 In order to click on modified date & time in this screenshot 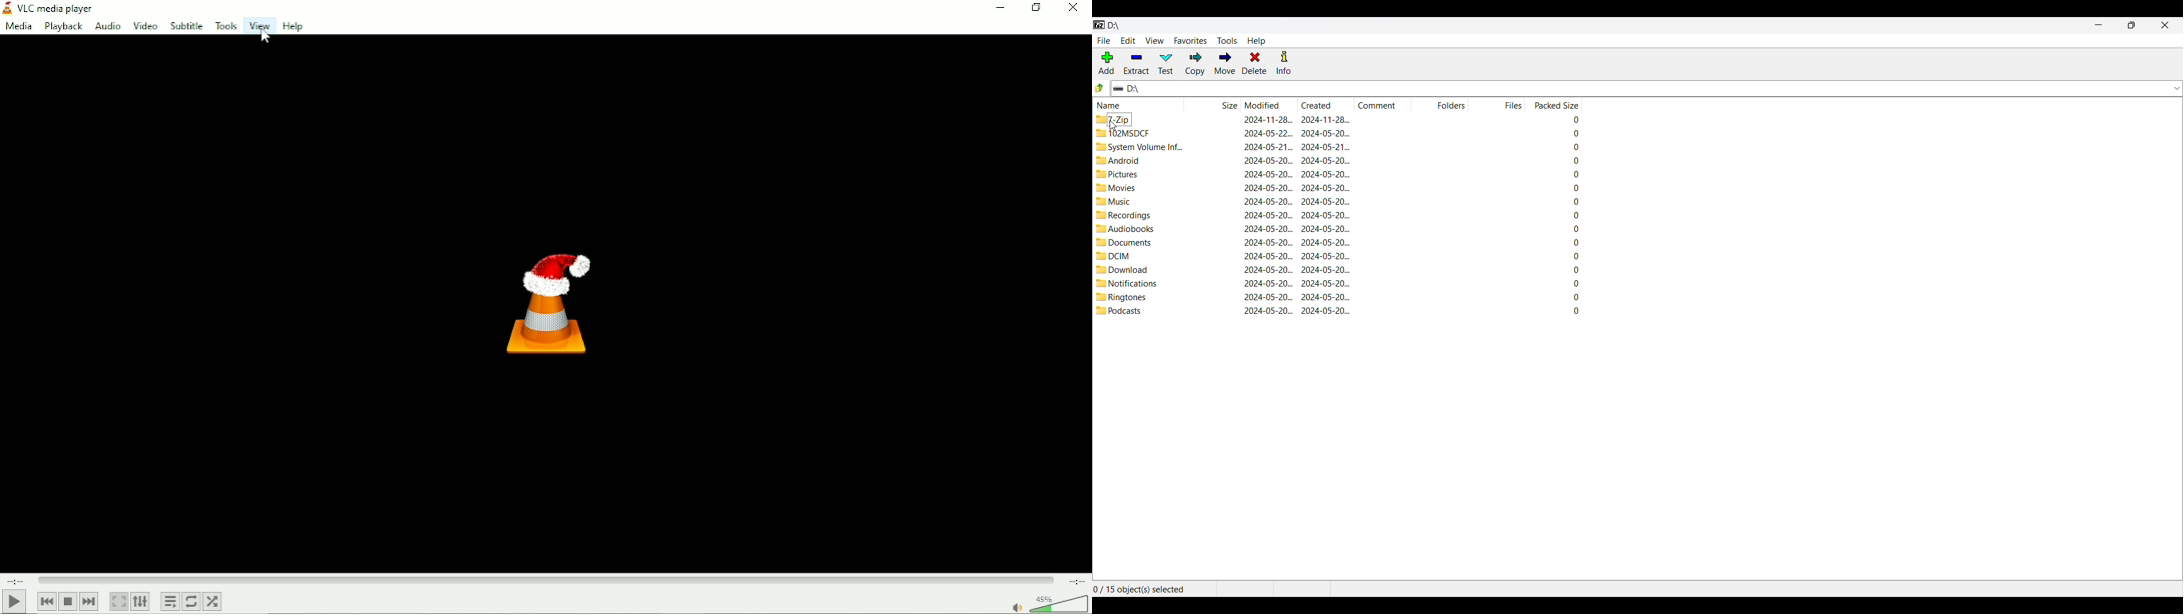, I will do `click(1268, 228)`.